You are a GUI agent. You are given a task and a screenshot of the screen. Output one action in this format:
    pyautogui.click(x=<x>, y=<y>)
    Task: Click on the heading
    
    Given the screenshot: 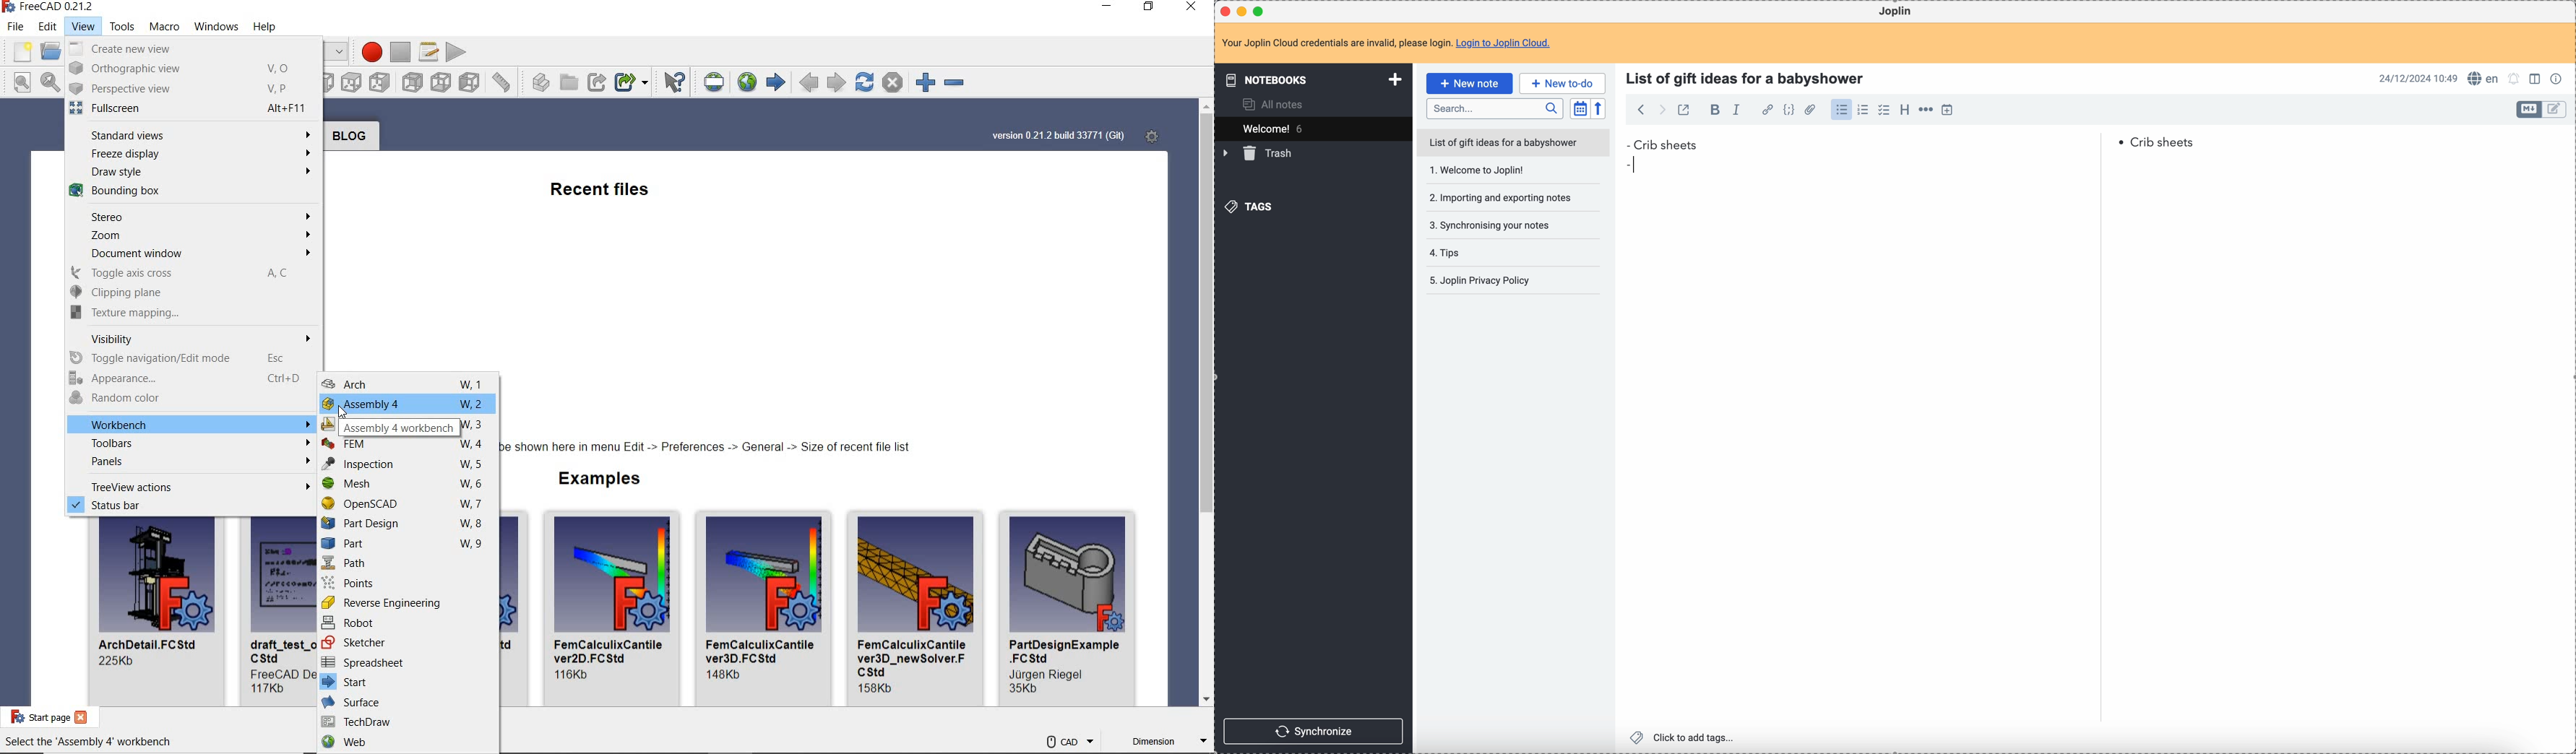 What is the action you would take?
    pyautogui.click(x=1905, y=112)
    